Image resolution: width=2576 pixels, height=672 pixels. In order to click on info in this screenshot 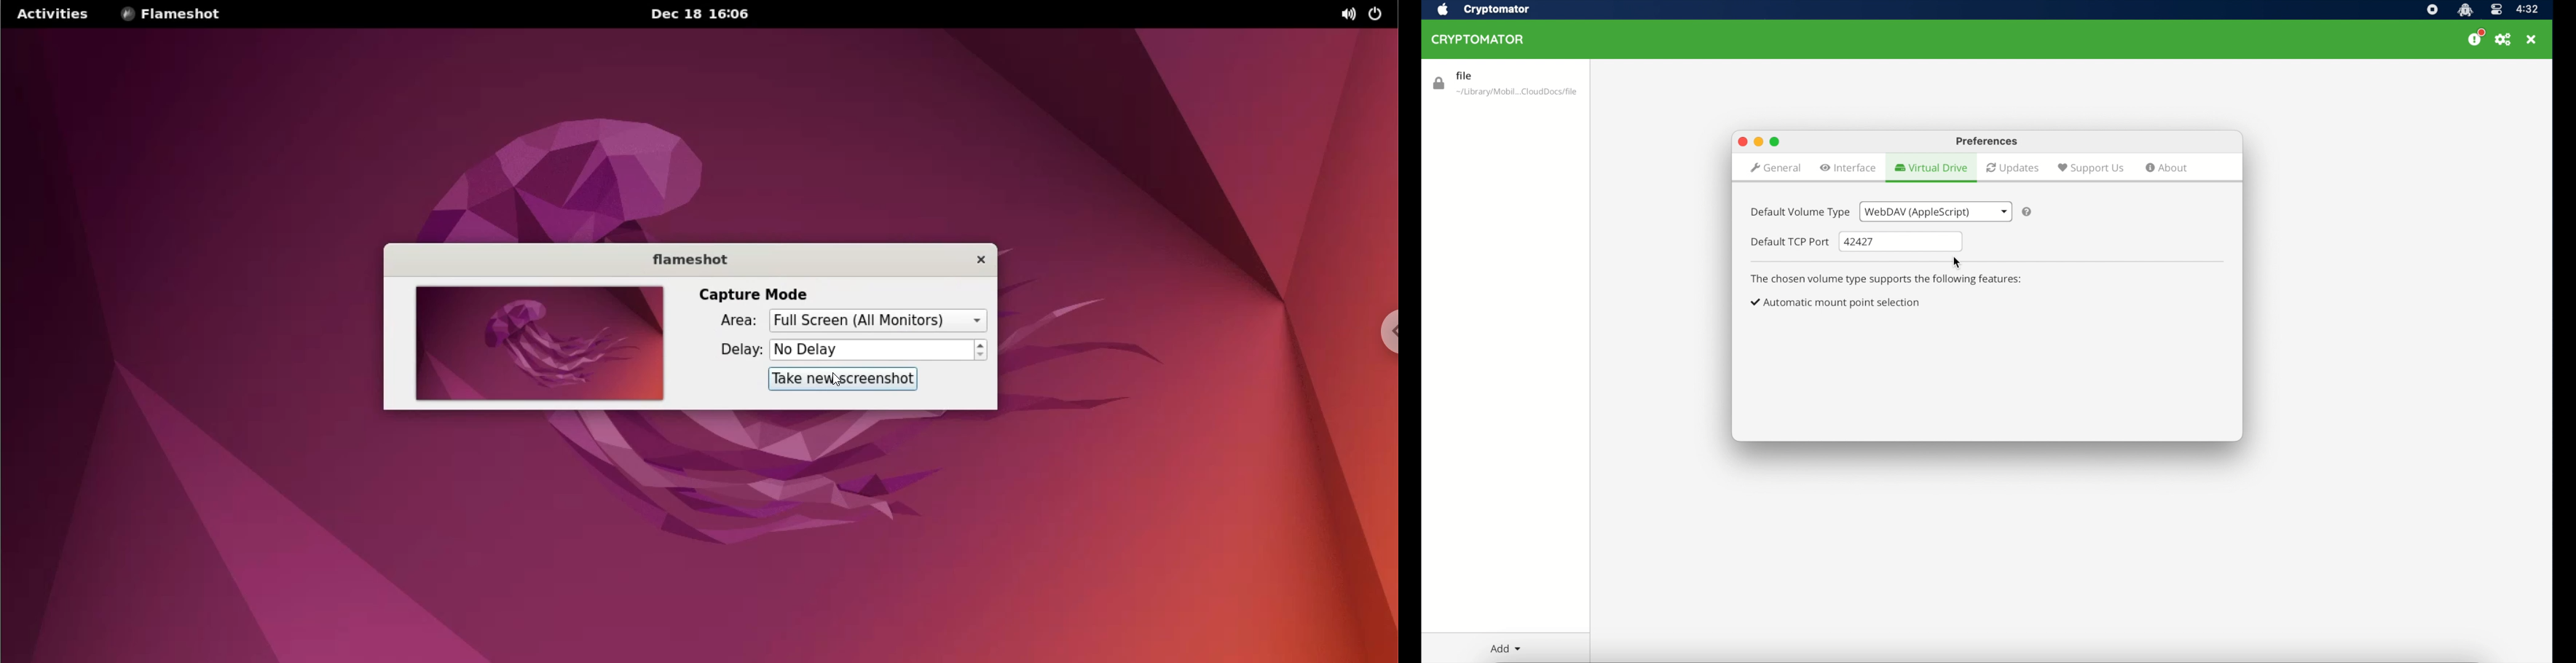, I will do `click(1887, 279)`.